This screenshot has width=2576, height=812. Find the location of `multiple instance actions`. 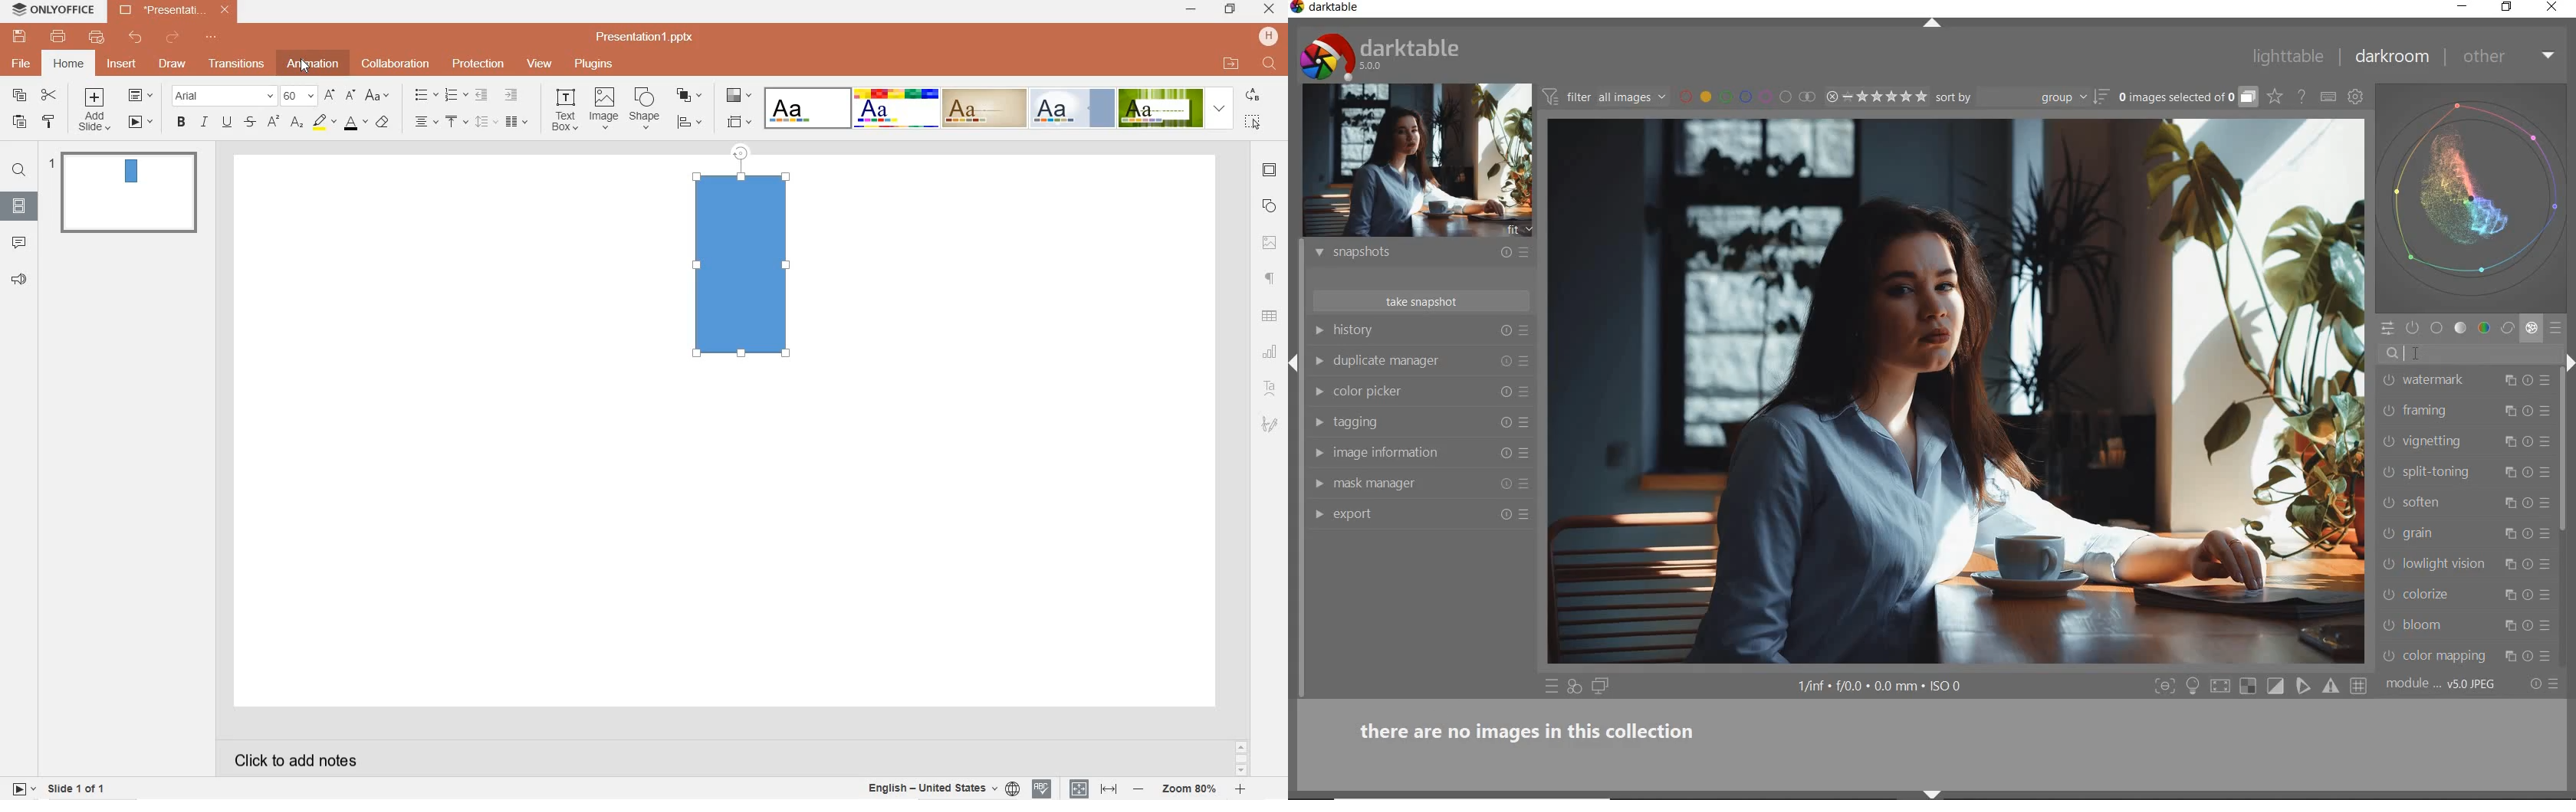

multiple instance actions is located at coordinates (2512, 475).